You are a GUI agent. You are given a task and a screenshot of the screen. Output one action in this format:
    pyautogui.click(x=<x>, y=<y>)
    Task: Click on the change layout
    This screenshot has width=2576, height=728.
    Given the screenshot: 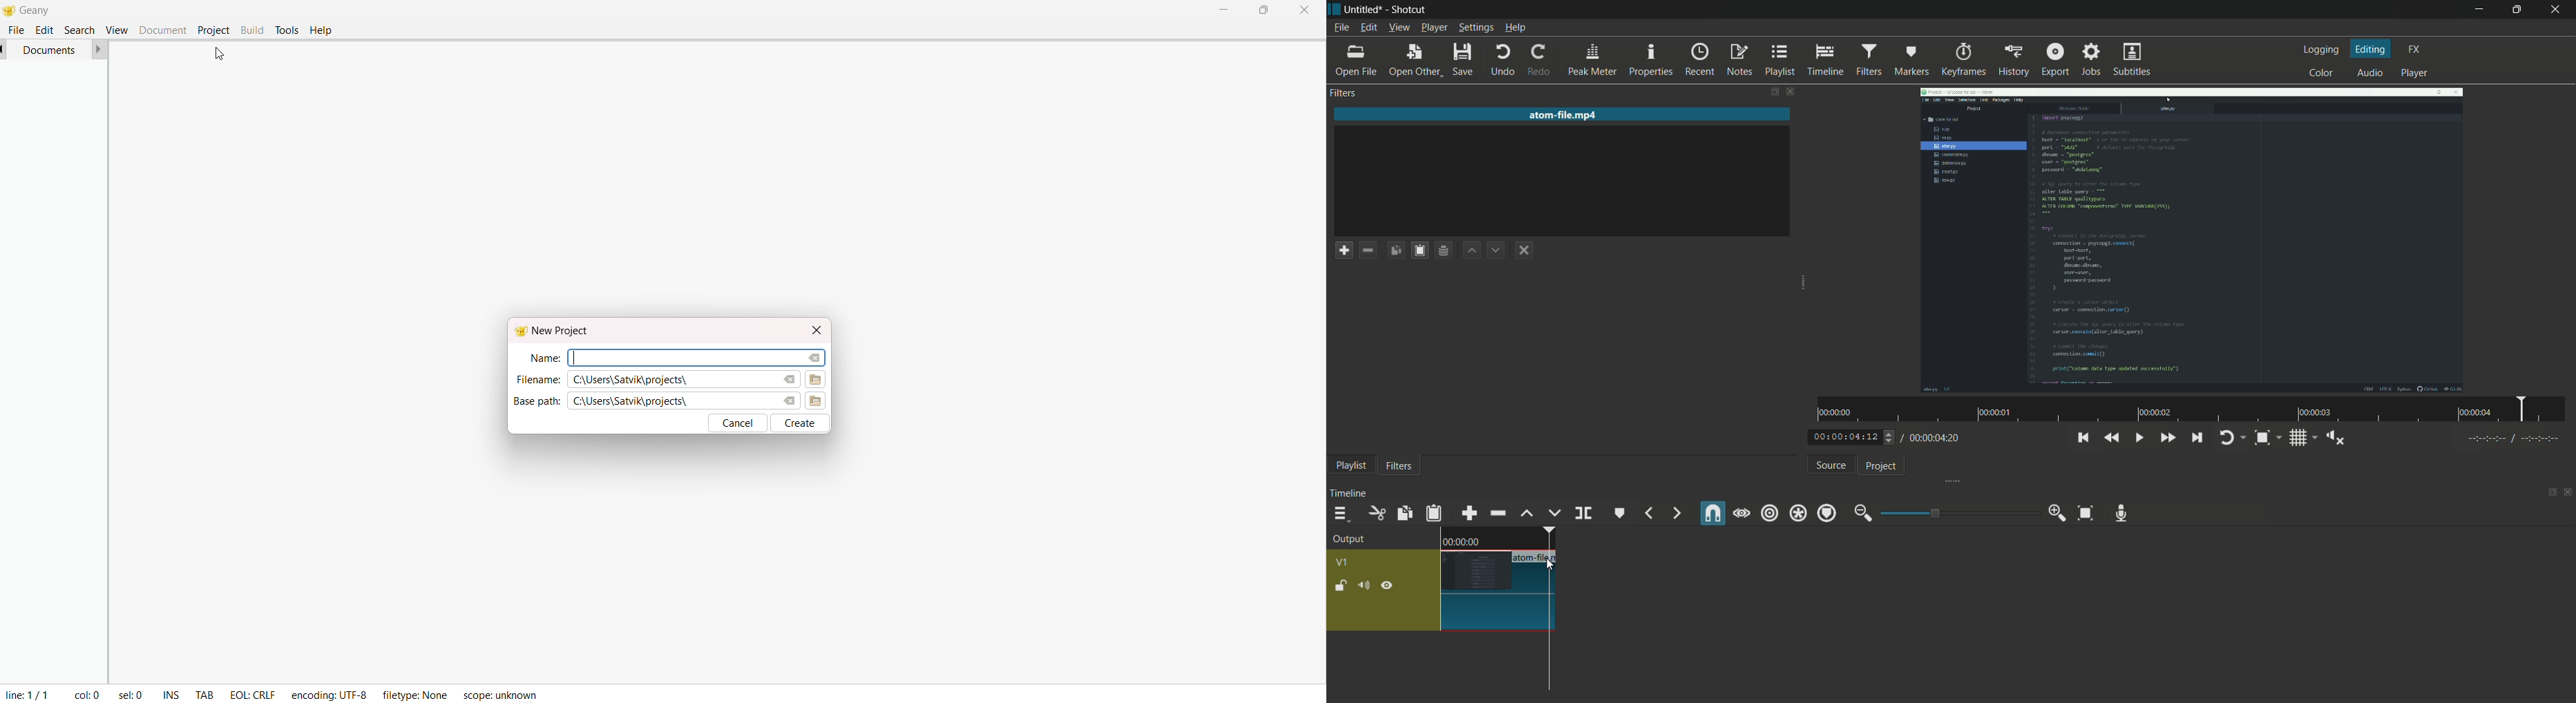 What is the action you would take?
    pyautogui.click(x=1772, y=92)
    